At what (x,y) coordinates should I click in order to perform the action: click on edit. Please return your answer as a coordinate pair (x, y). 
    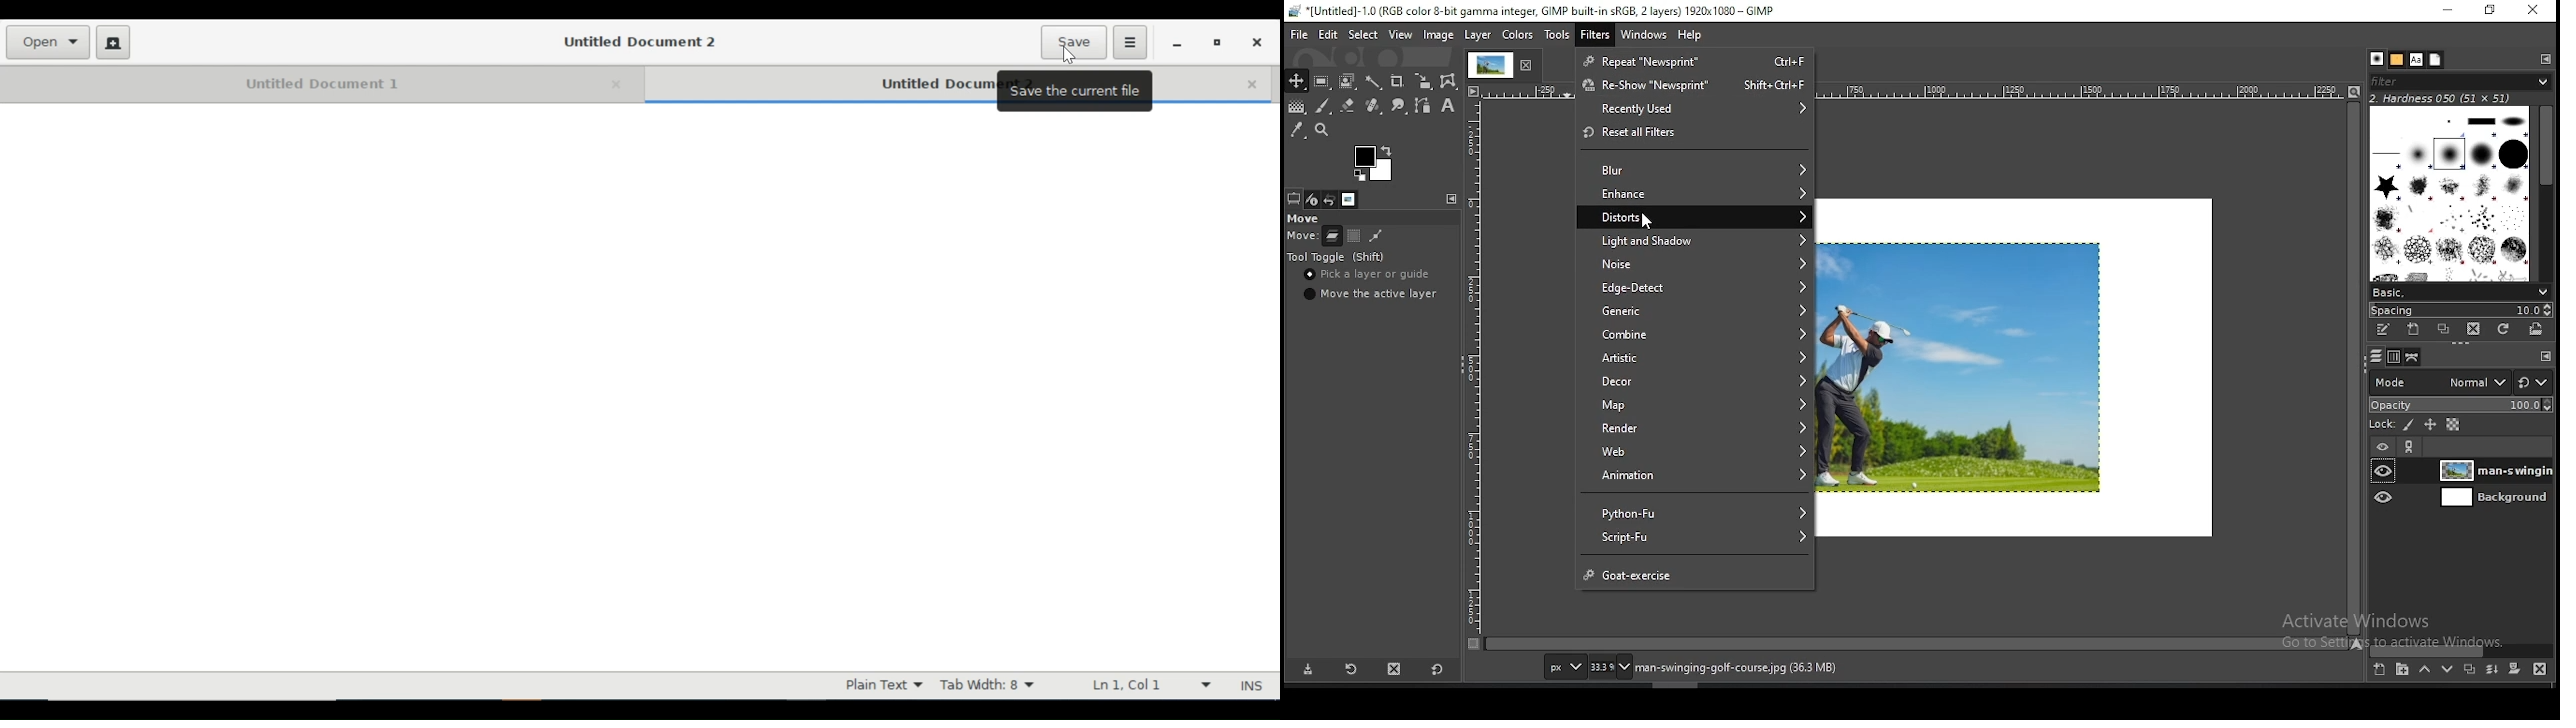
    Looking at the image, I should click on (1328, 36).